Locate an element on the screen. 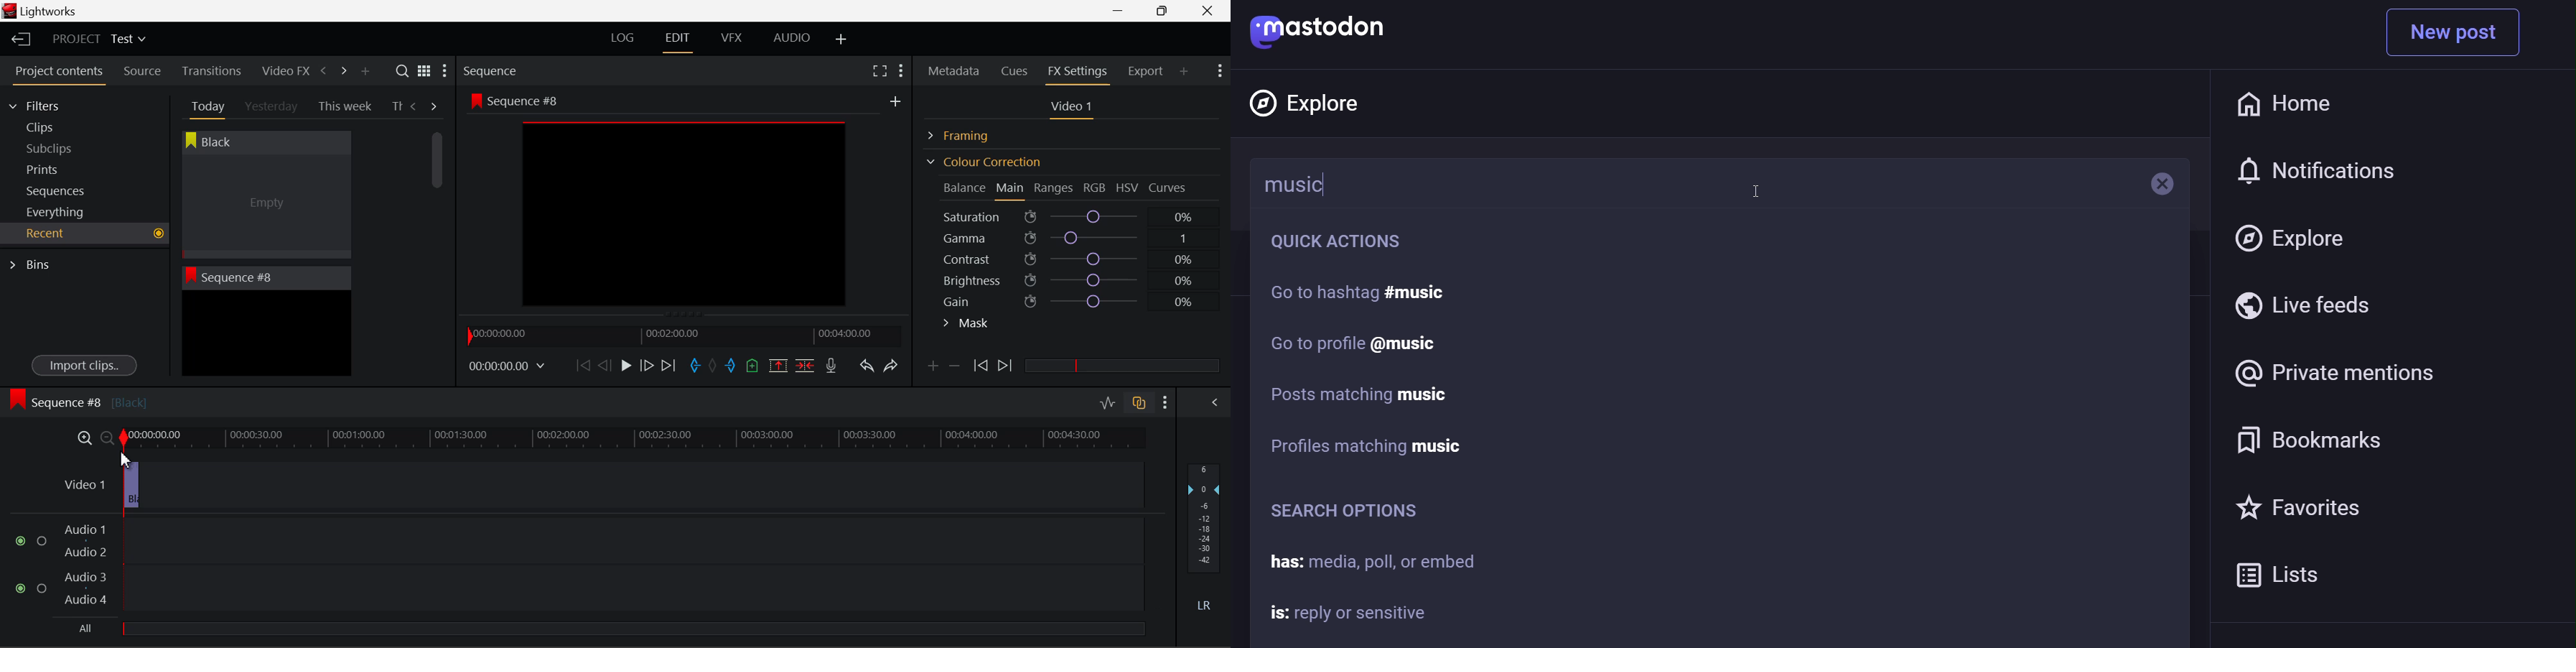 This screenshot has width=2576, height=672. Main Tab Open is located at coordinates (1011, 189).